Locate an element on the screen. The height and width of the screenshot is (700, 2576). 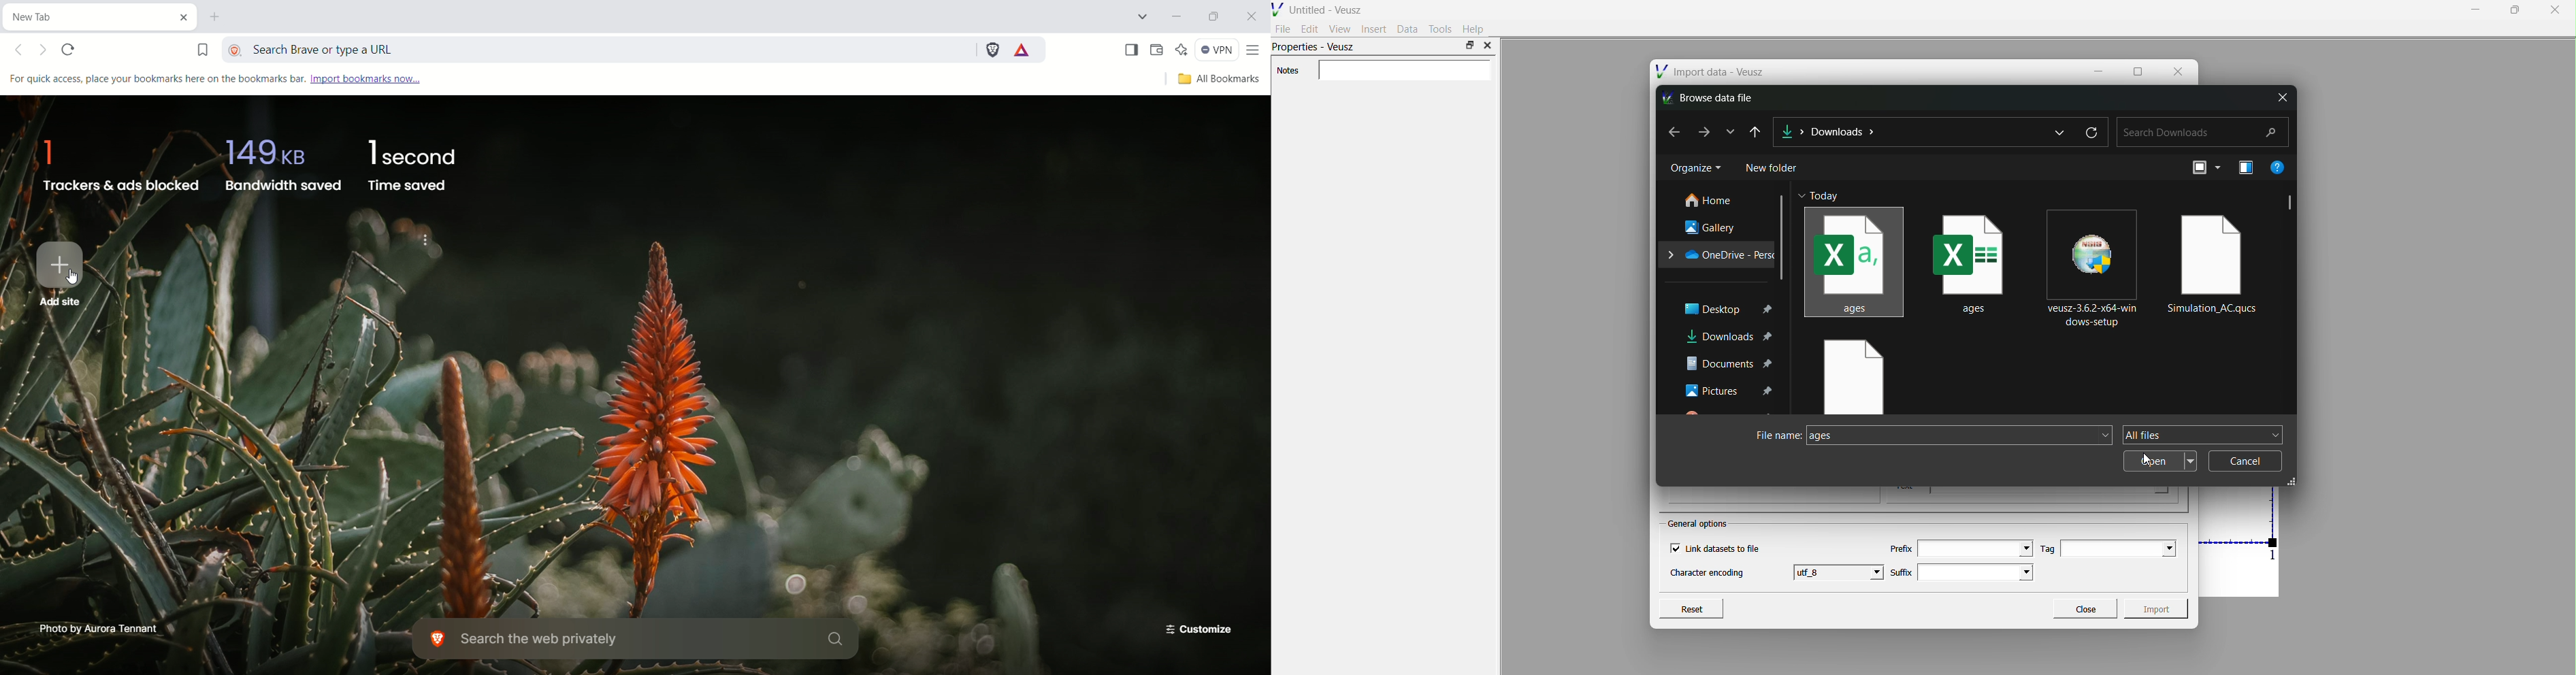
utf 8 is located at coordinates (1840, 572).